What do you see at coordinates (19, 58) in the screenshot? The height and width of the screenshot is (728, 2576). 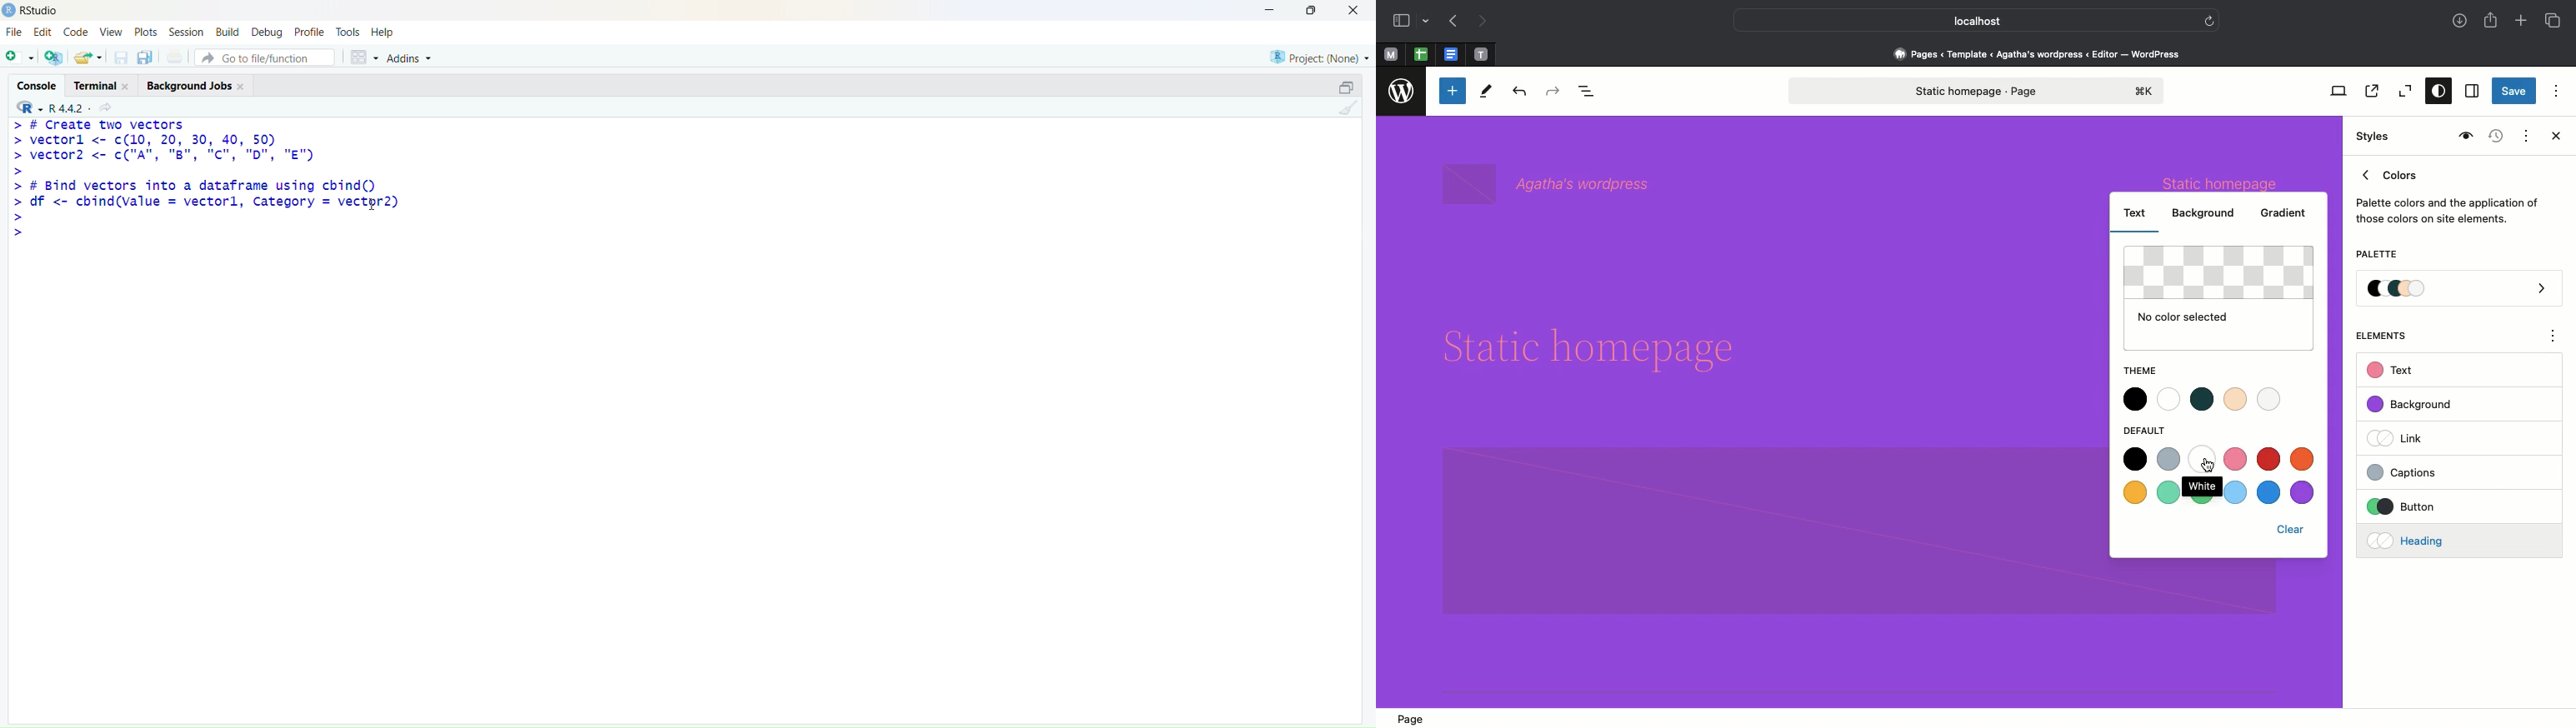 I see `New File` at bounding box center [19, 58].